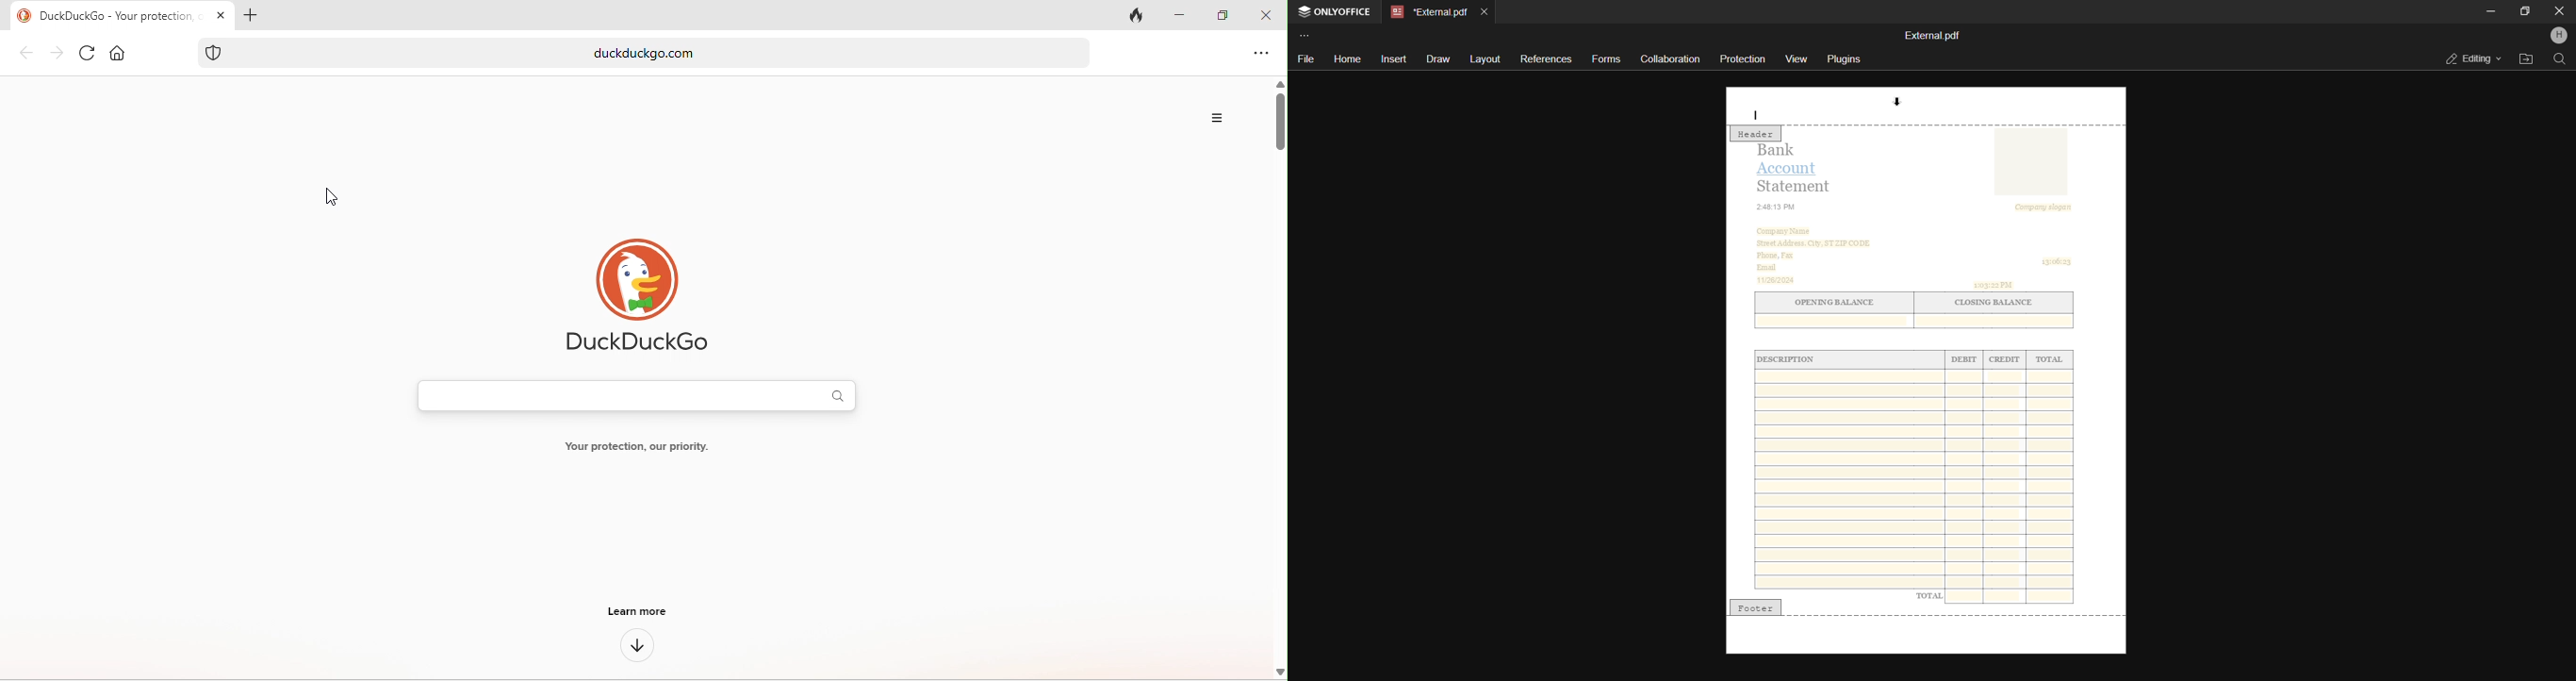  Describe the element at coordinates (2469, 58) in the screenshot. I see `editing` at that location.